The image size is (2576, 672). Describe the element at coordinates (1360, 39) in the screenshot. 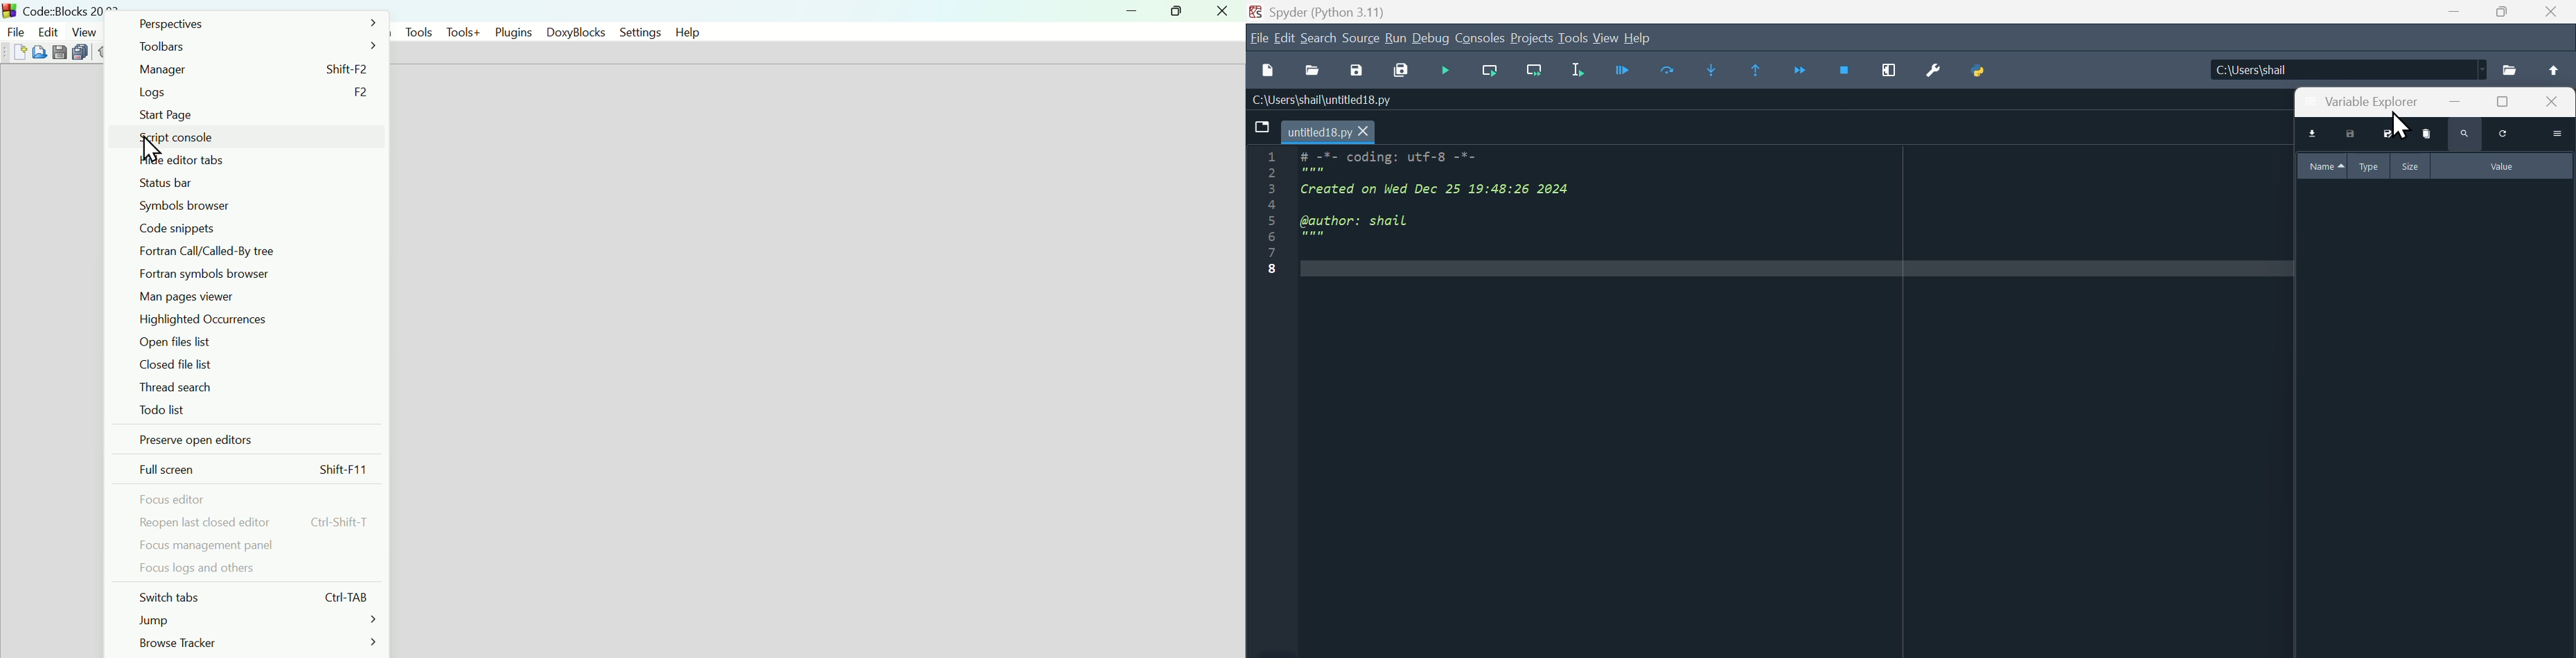

I see `source` at that location.